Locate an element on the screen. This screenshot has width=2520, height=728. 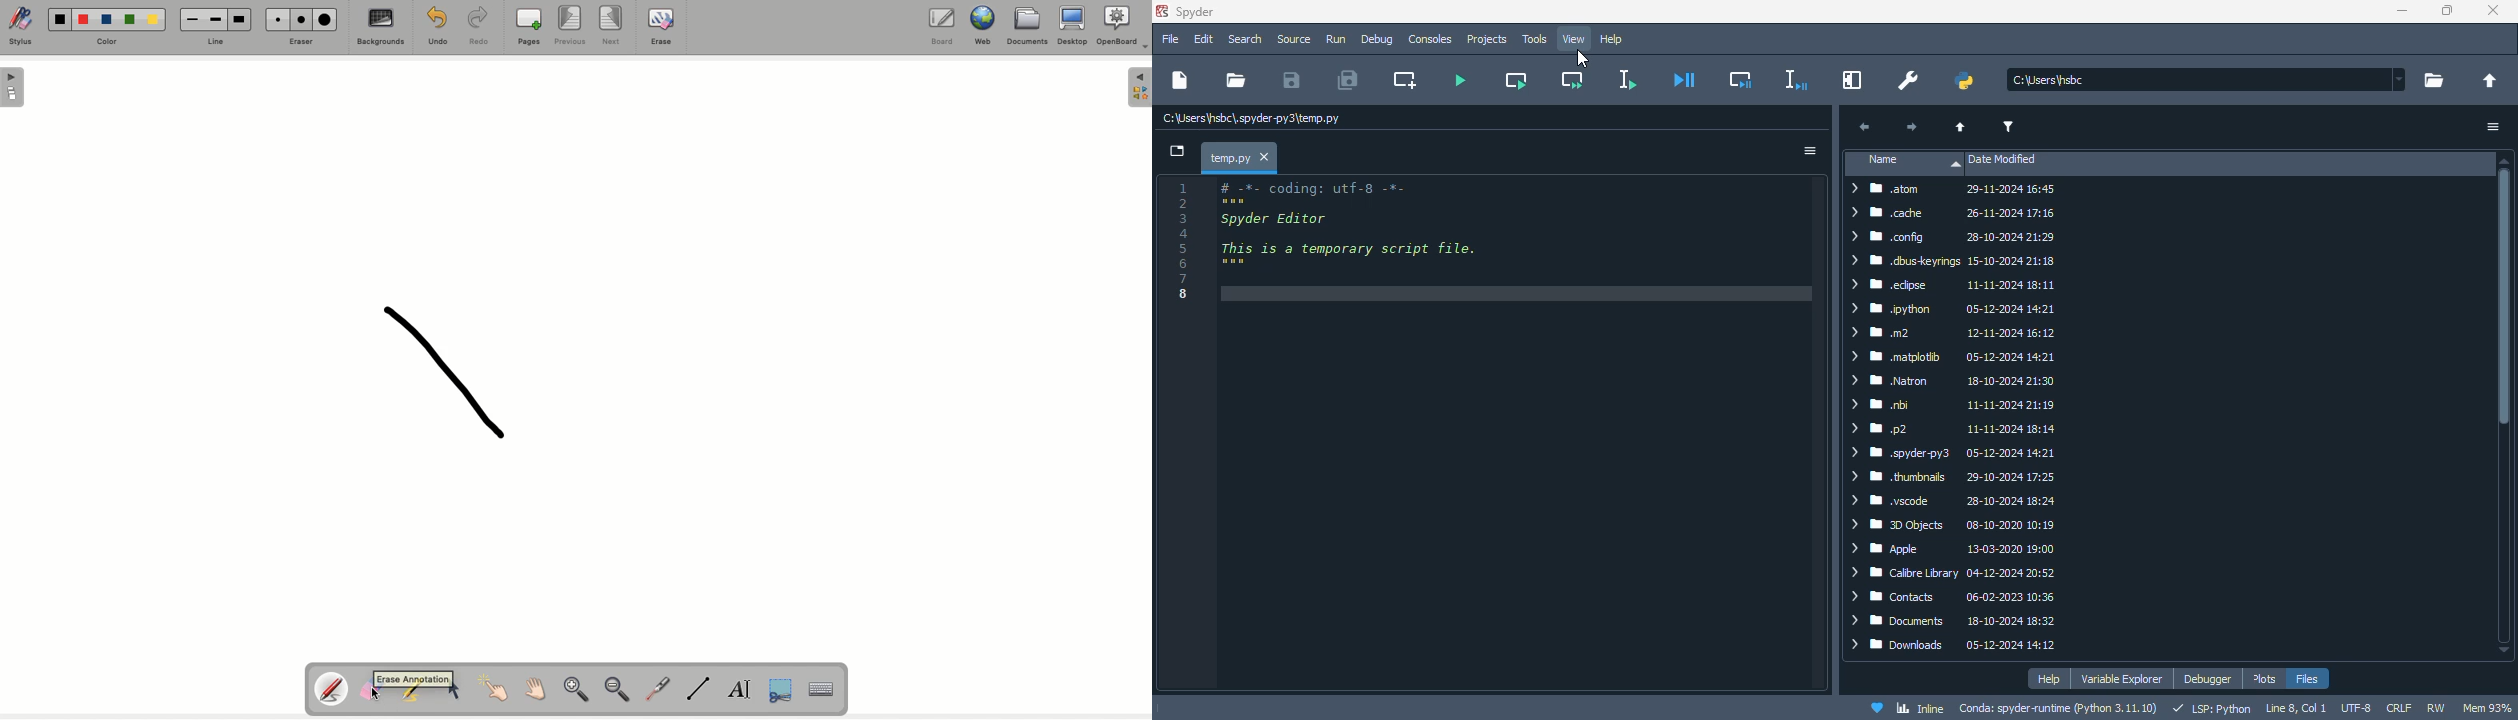
browse a working directory is located at coordinates (2433, 81).